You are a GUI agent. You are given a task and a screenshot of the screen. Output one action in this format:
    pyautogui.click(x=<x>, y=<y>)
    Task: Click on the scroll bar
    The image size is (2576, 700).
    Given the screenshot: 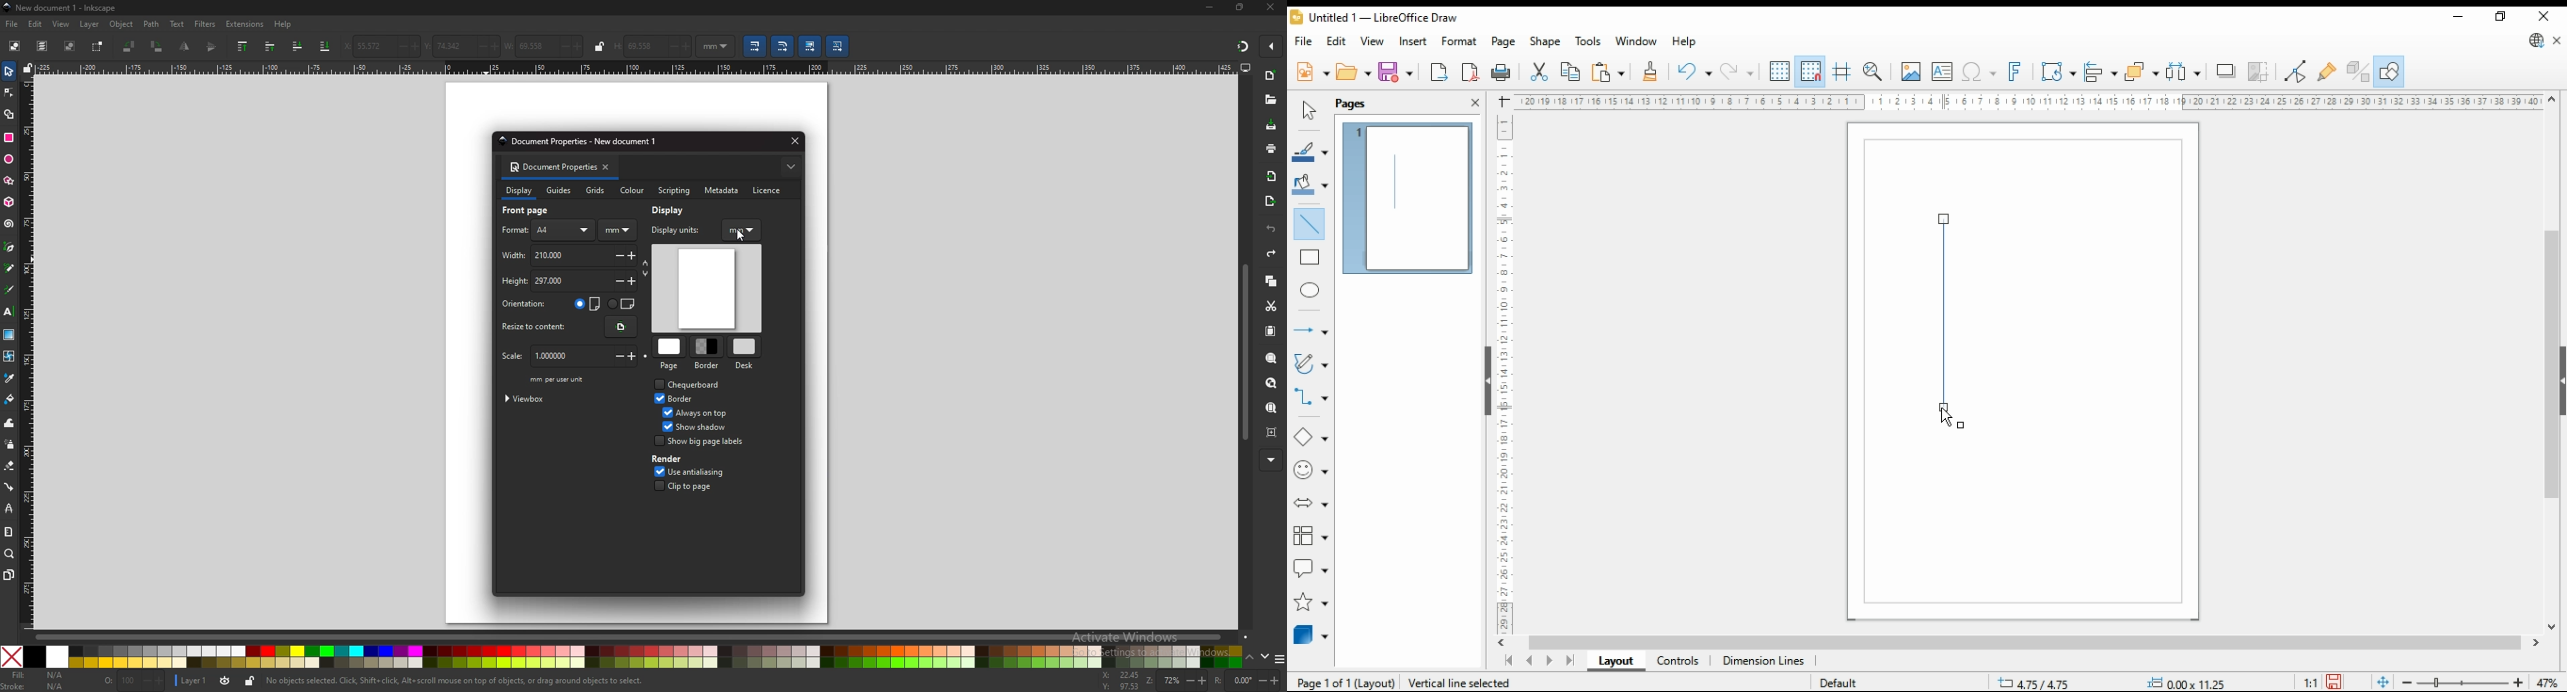 What is the action you would take?
    pyautogui.click(x=2025, y=641)
    